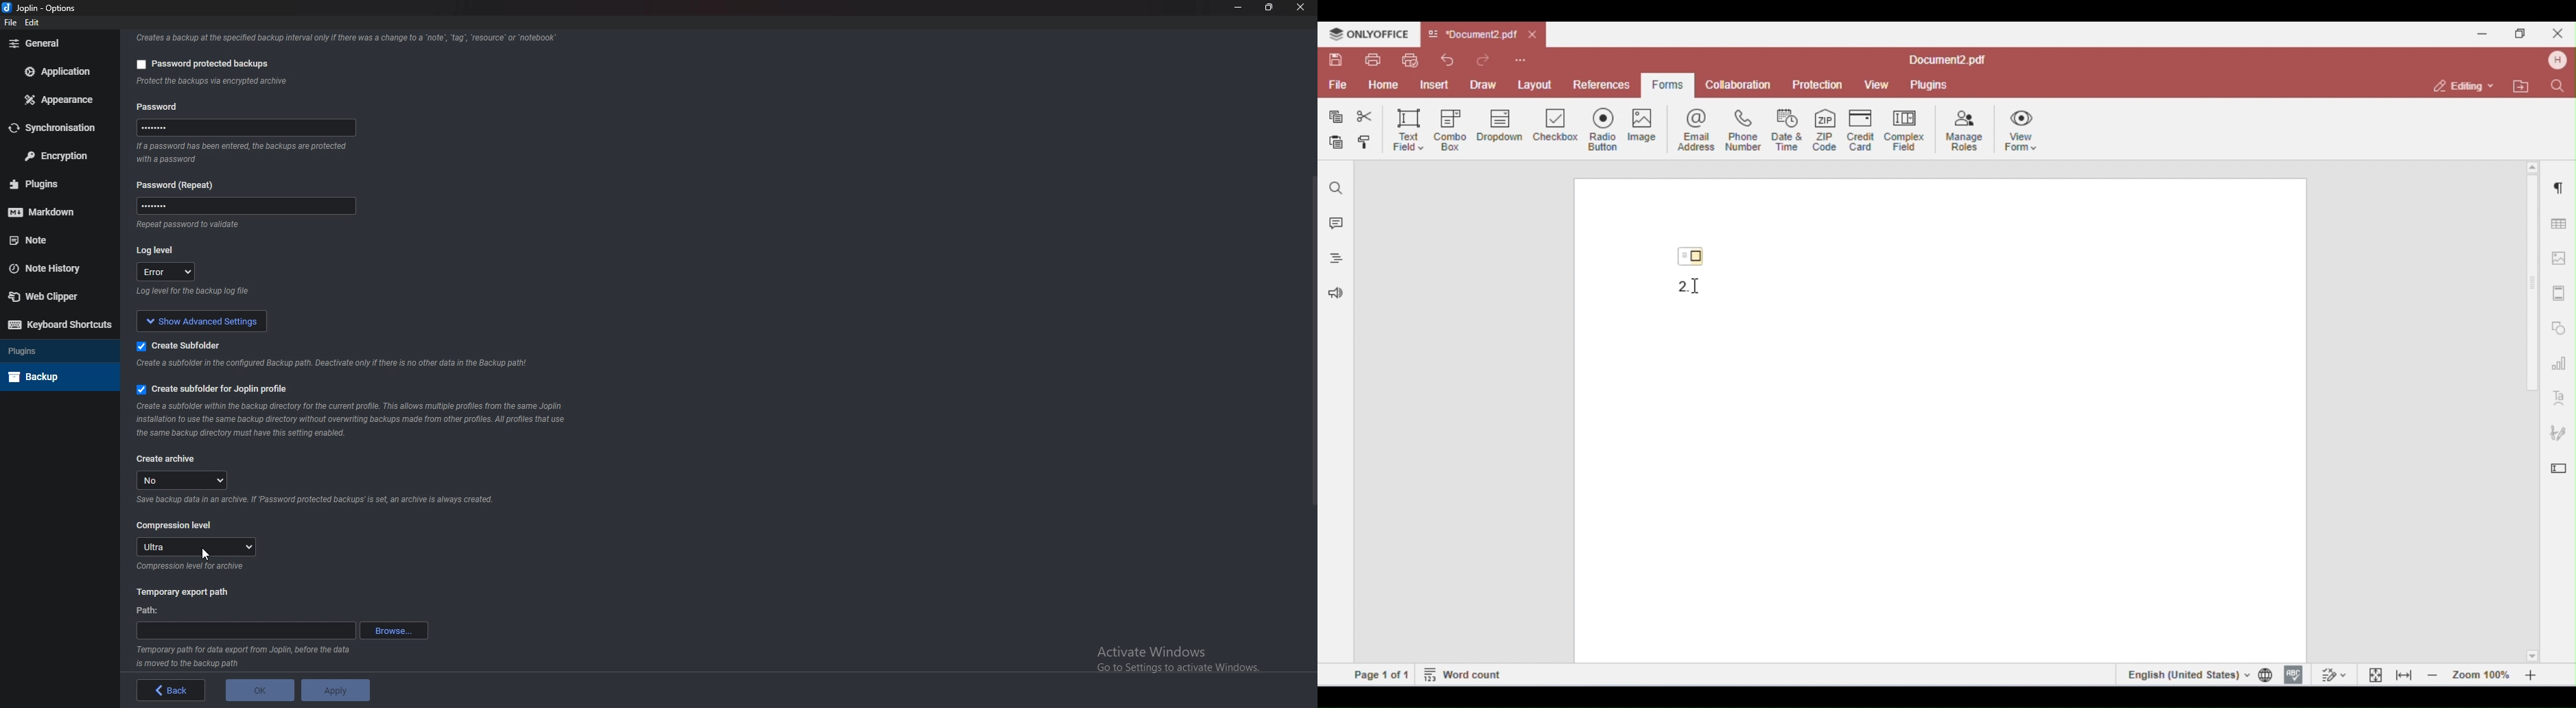 The height and width of the screenshot is (728, 2576). Describe the element at coordinates (57, 375) in the screenshot. I see `Back up` at that location.